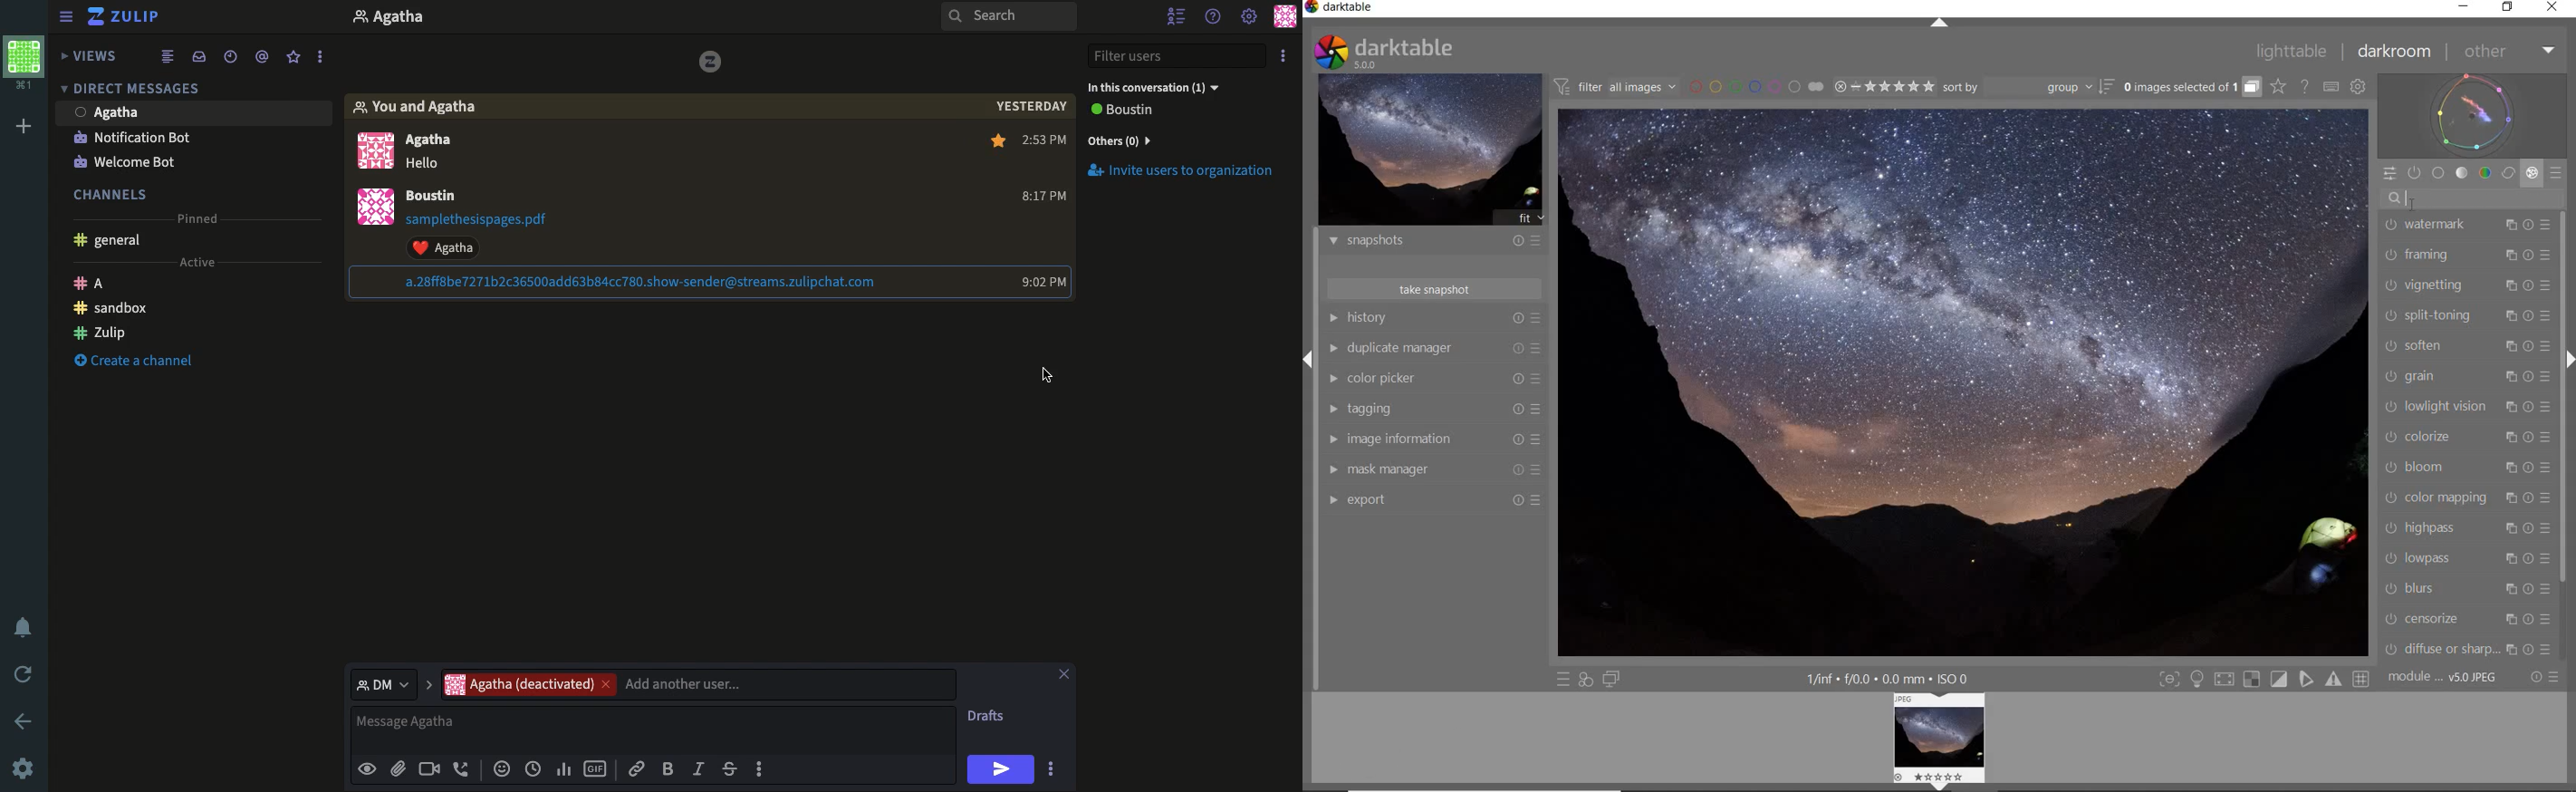 This screenshot has width=2576, height=812. Describe the element at coordinates (995, 140) in the screenshot. I see `Favorite` at that location.